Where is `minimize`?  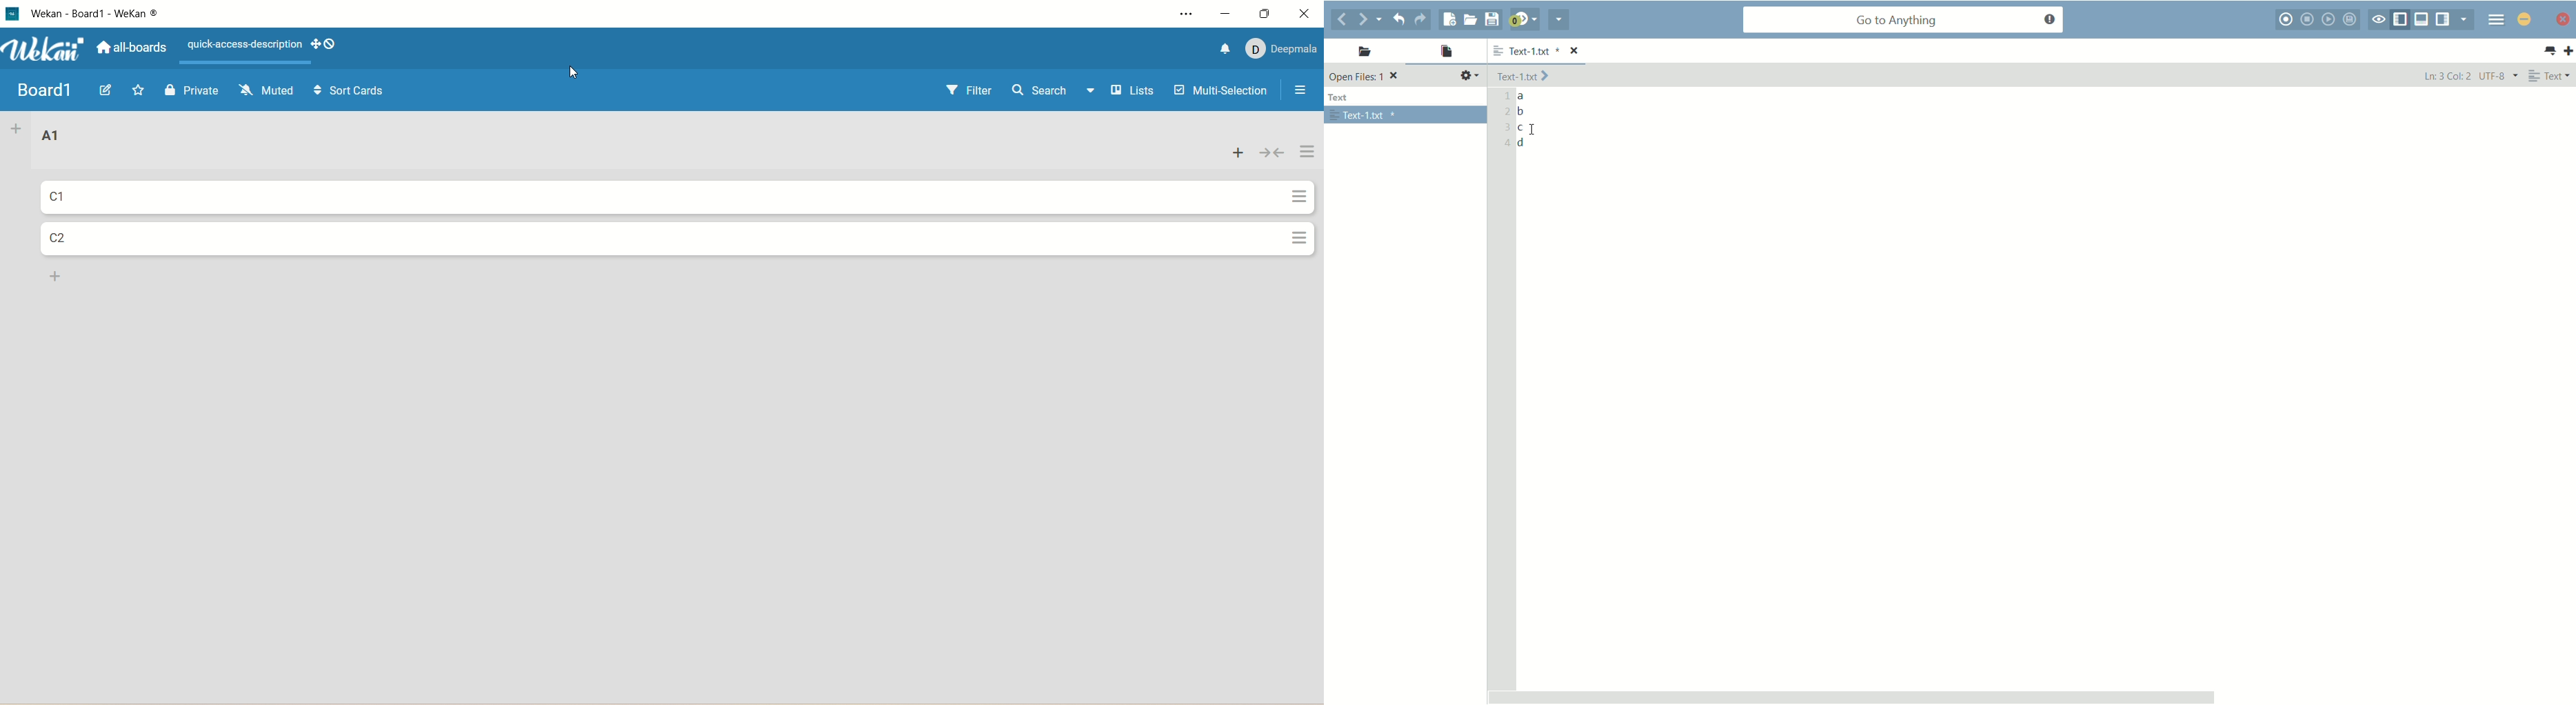
minimize is located at coordinates (1228, 14).